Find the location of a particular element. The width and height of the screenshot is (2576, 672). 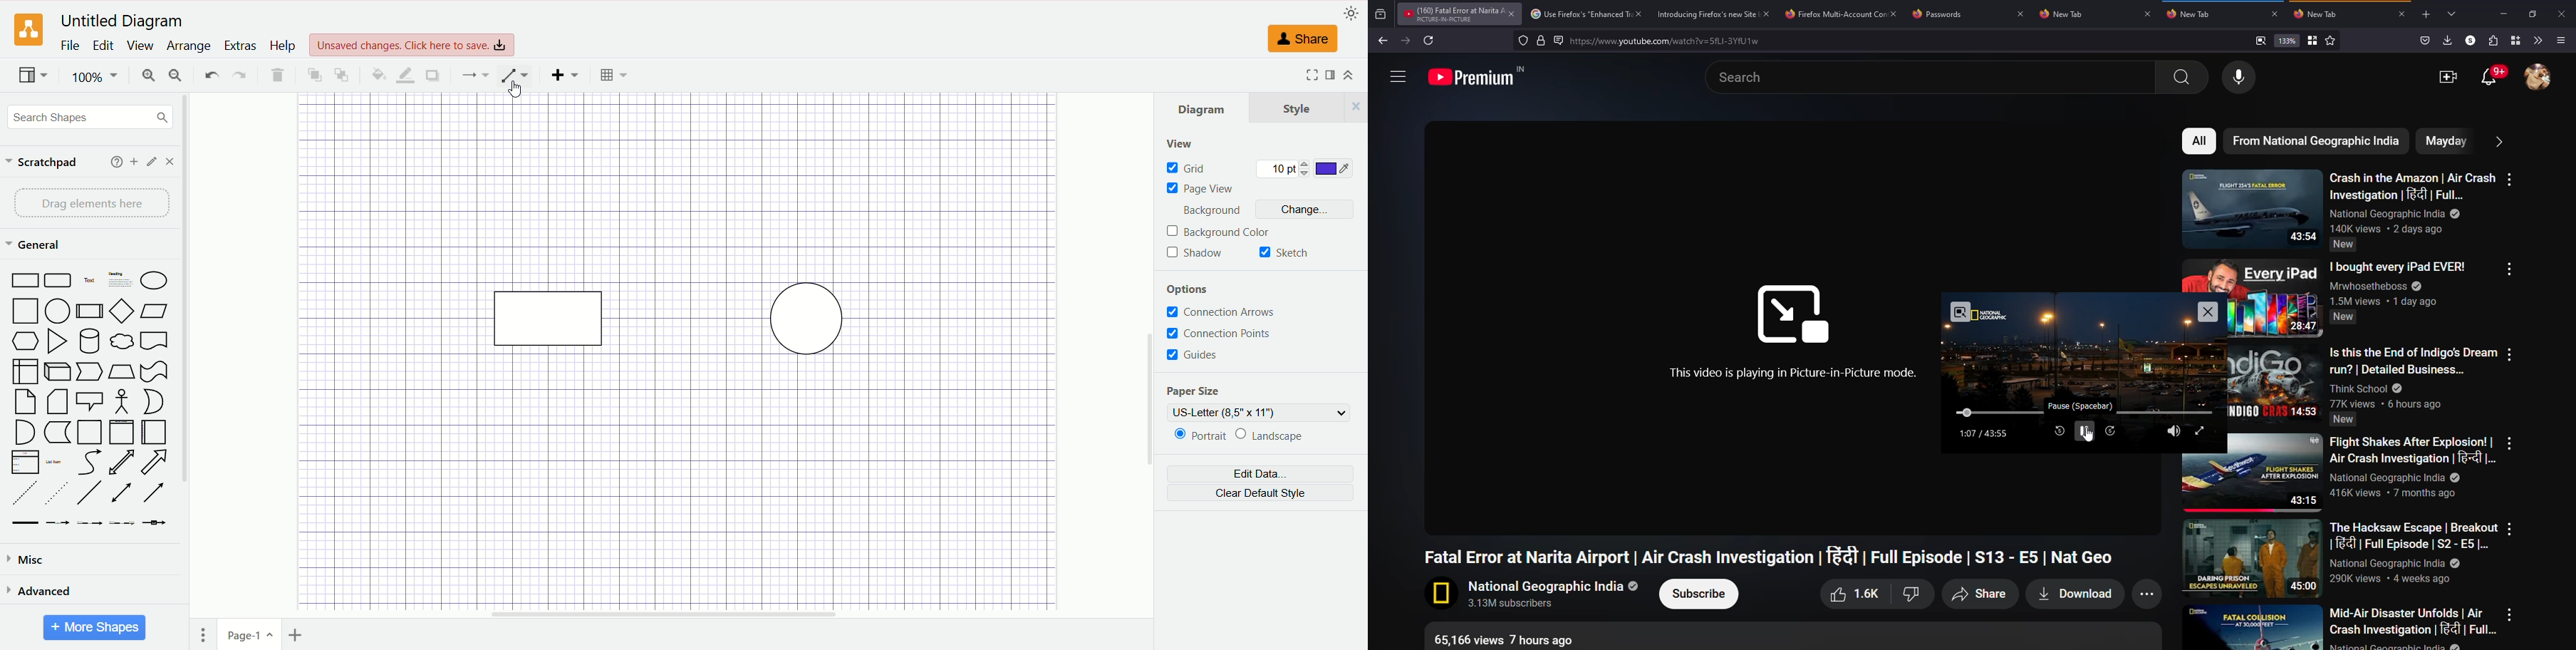

Two way Arrow is located at coordinates (123, 463).